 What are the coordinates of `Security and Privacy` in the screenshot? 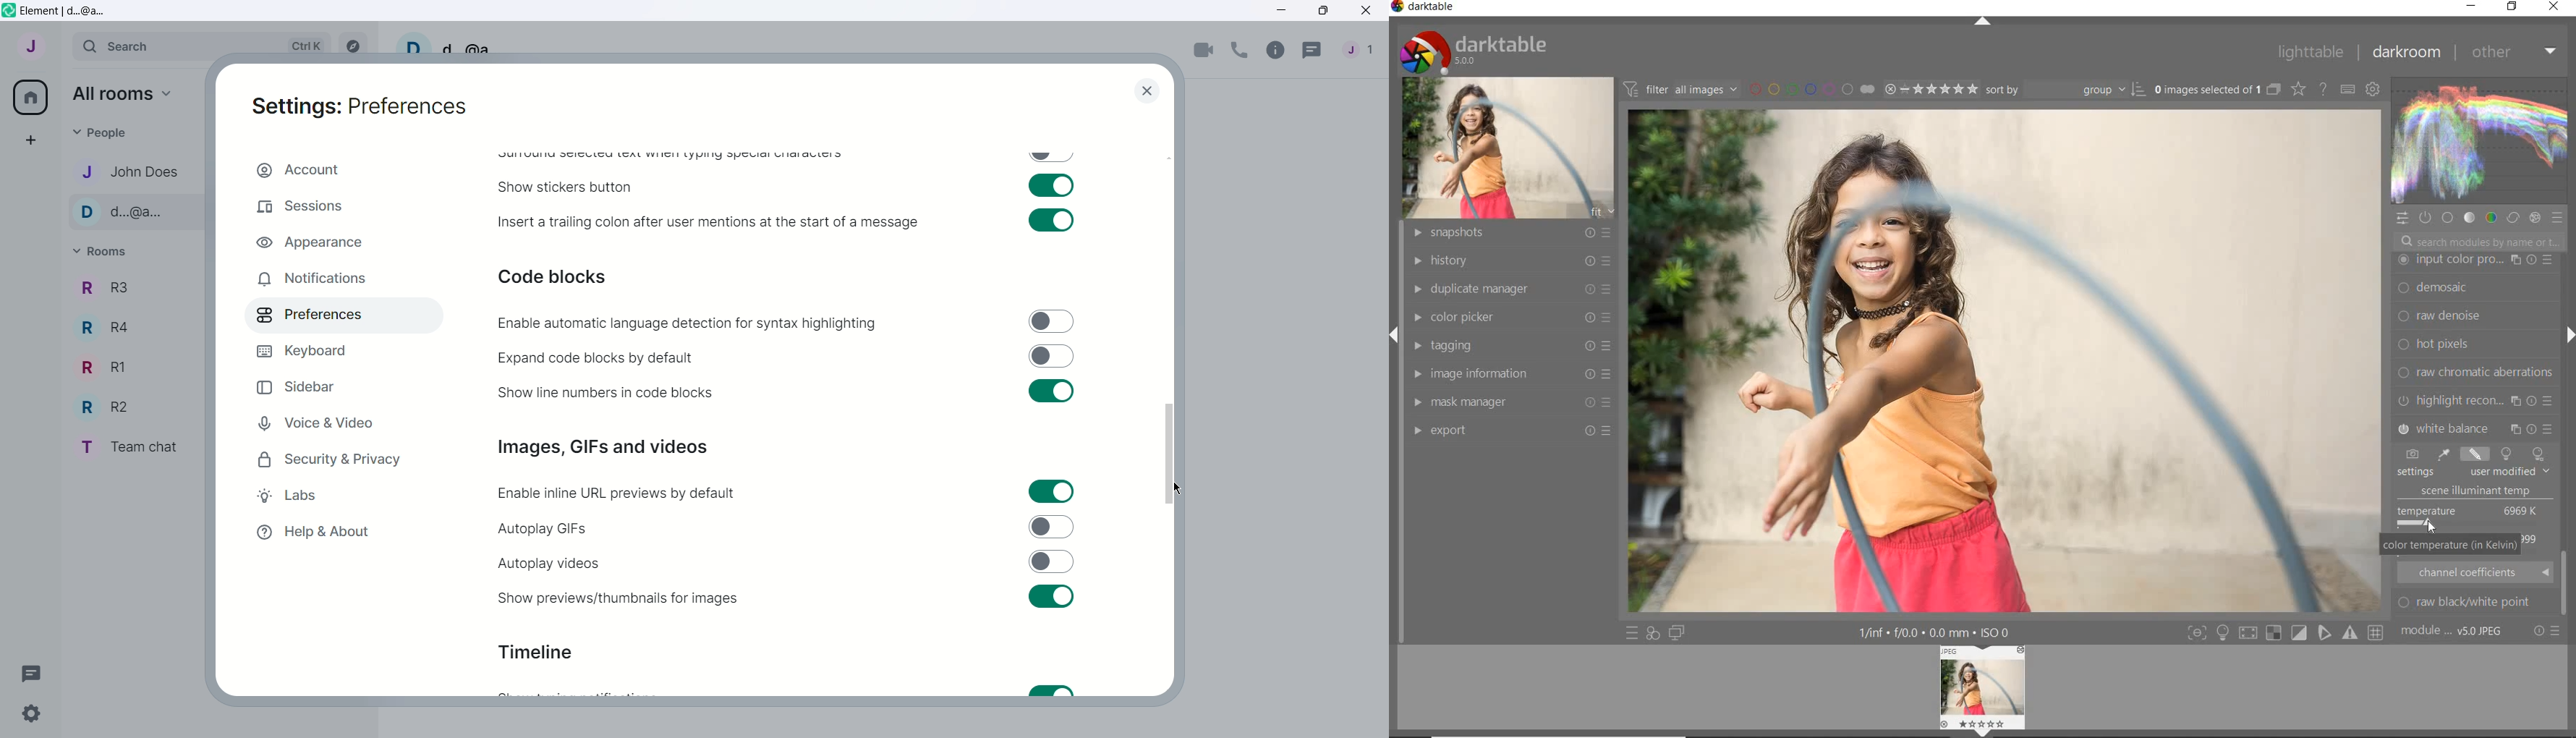 It's located at (328, 459).